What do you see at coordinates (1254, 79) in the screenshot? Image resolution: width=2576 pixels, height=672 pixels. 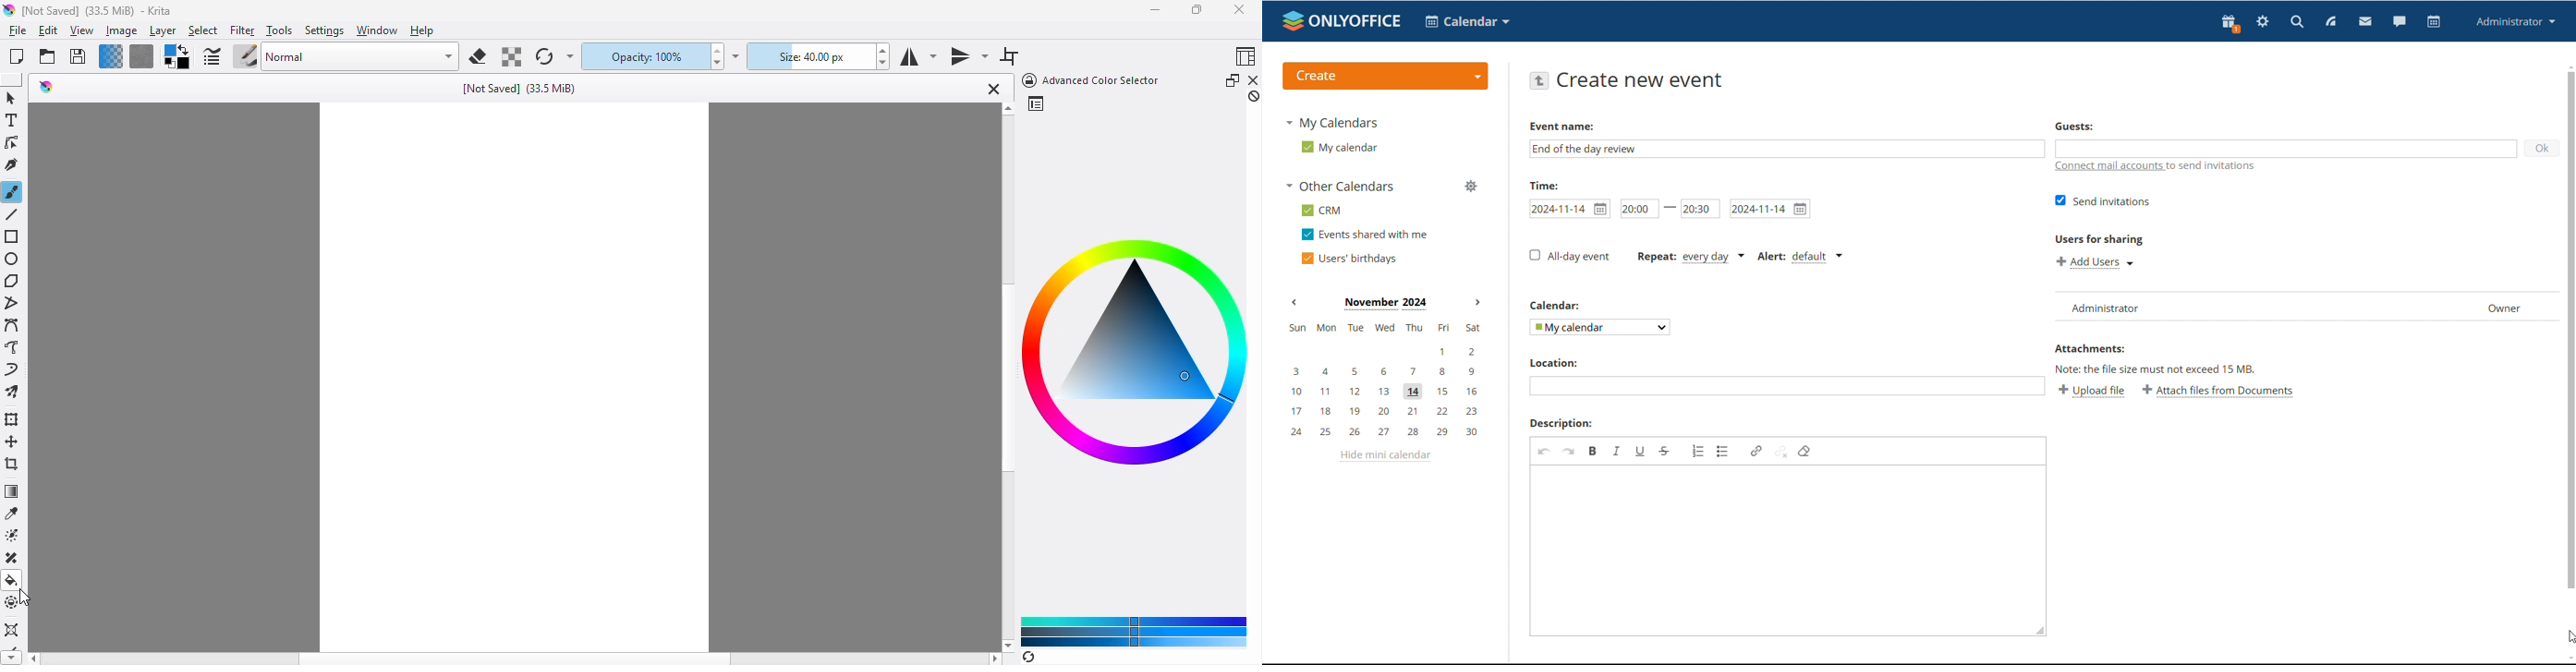 I see `close docker` at bounding box center [1254, 79].